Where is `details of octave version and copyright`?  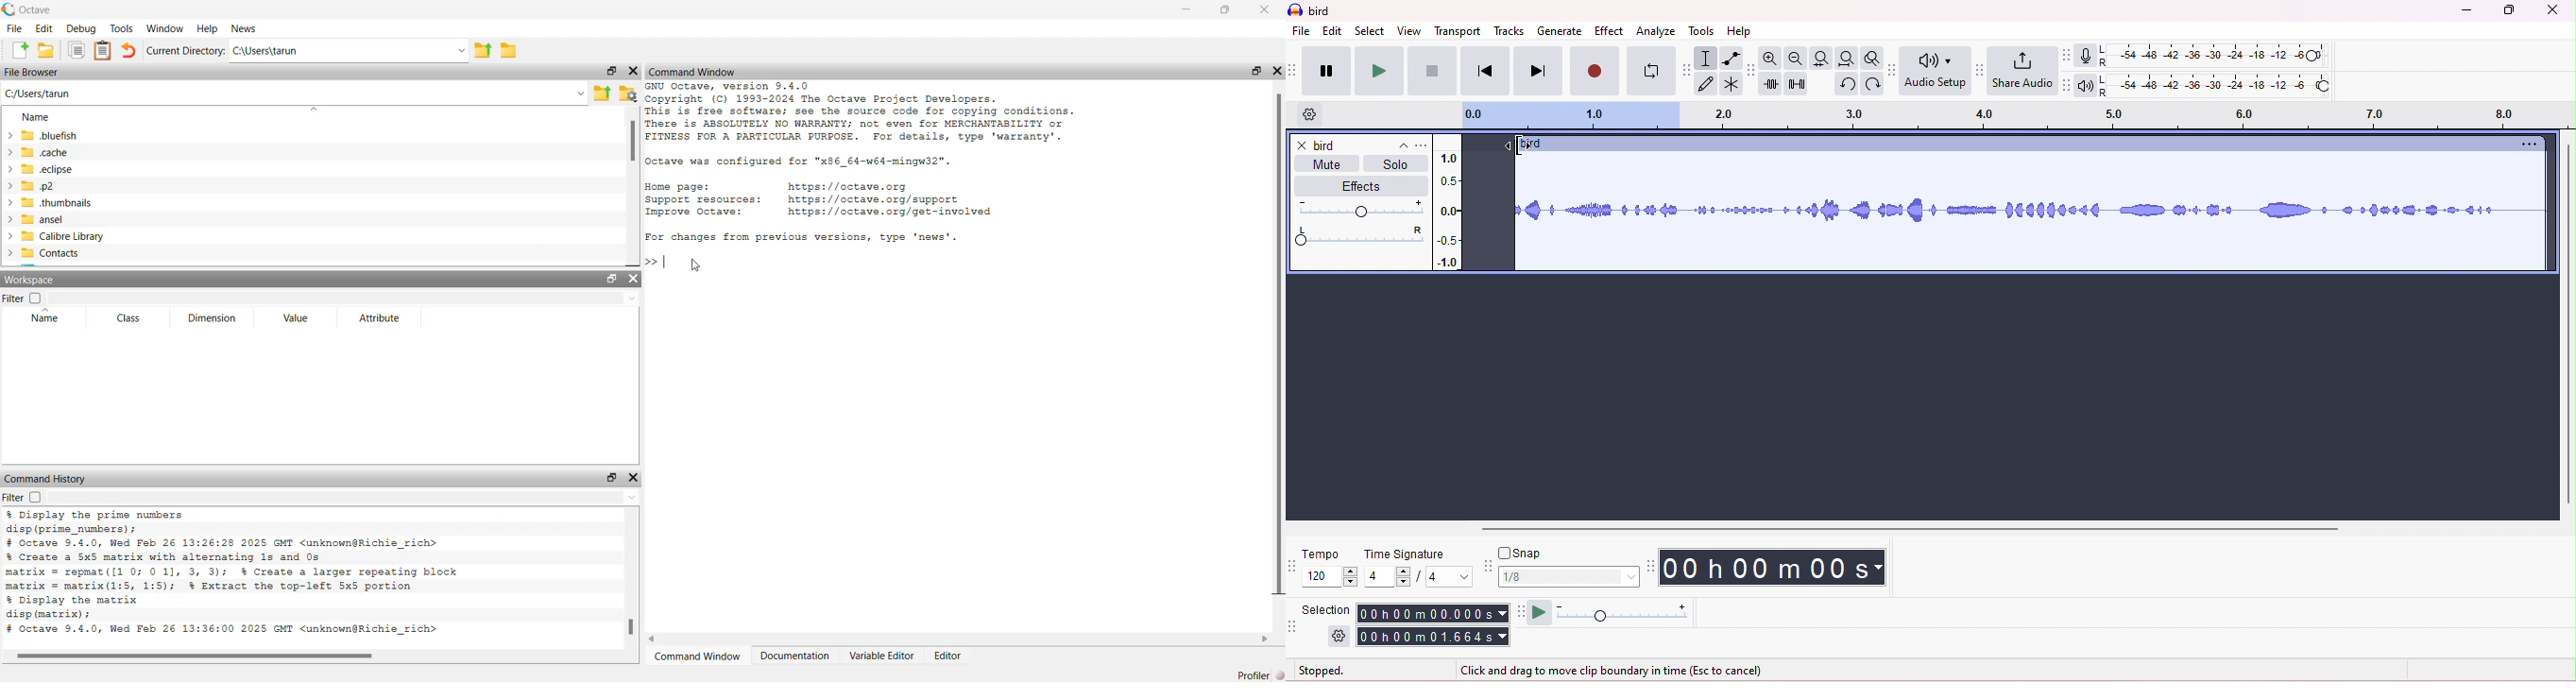 details of octave version and copyright is located at coordinates (887, 114).